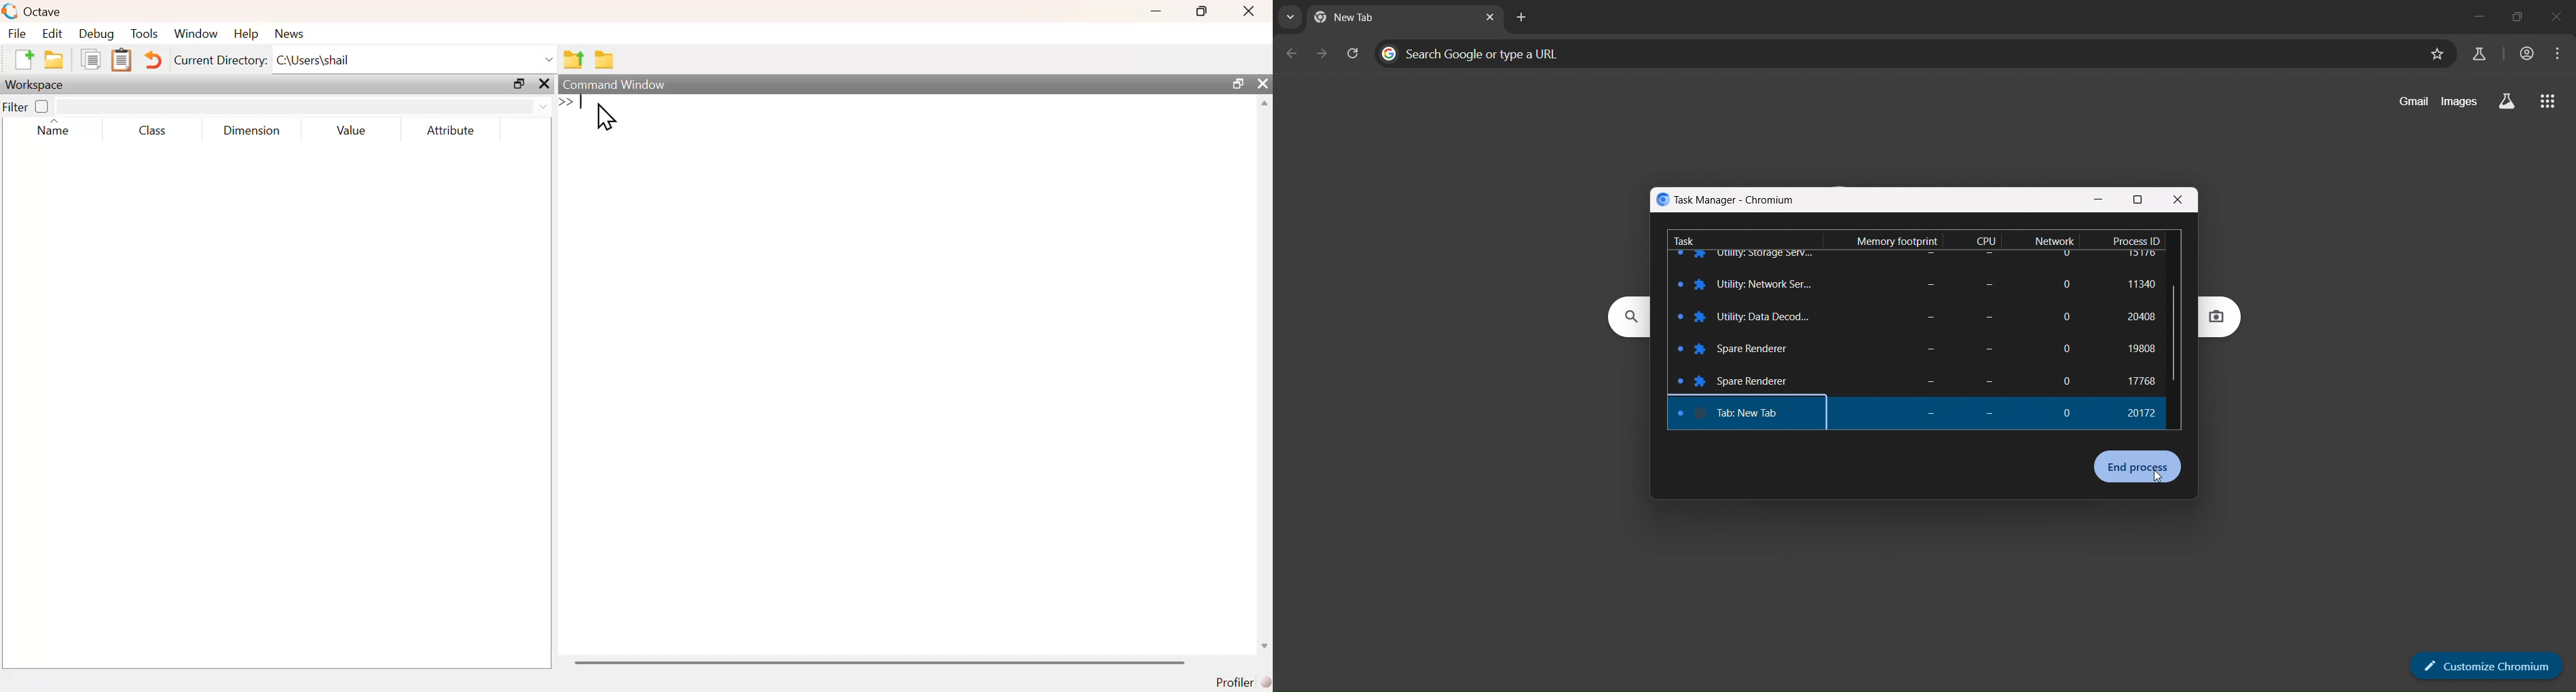 This screenshot has height=700, width=2576. What do you see at coordinates (880, 662) in the screenshot?
I see `scrollbar` at bounding box center [880, 662].